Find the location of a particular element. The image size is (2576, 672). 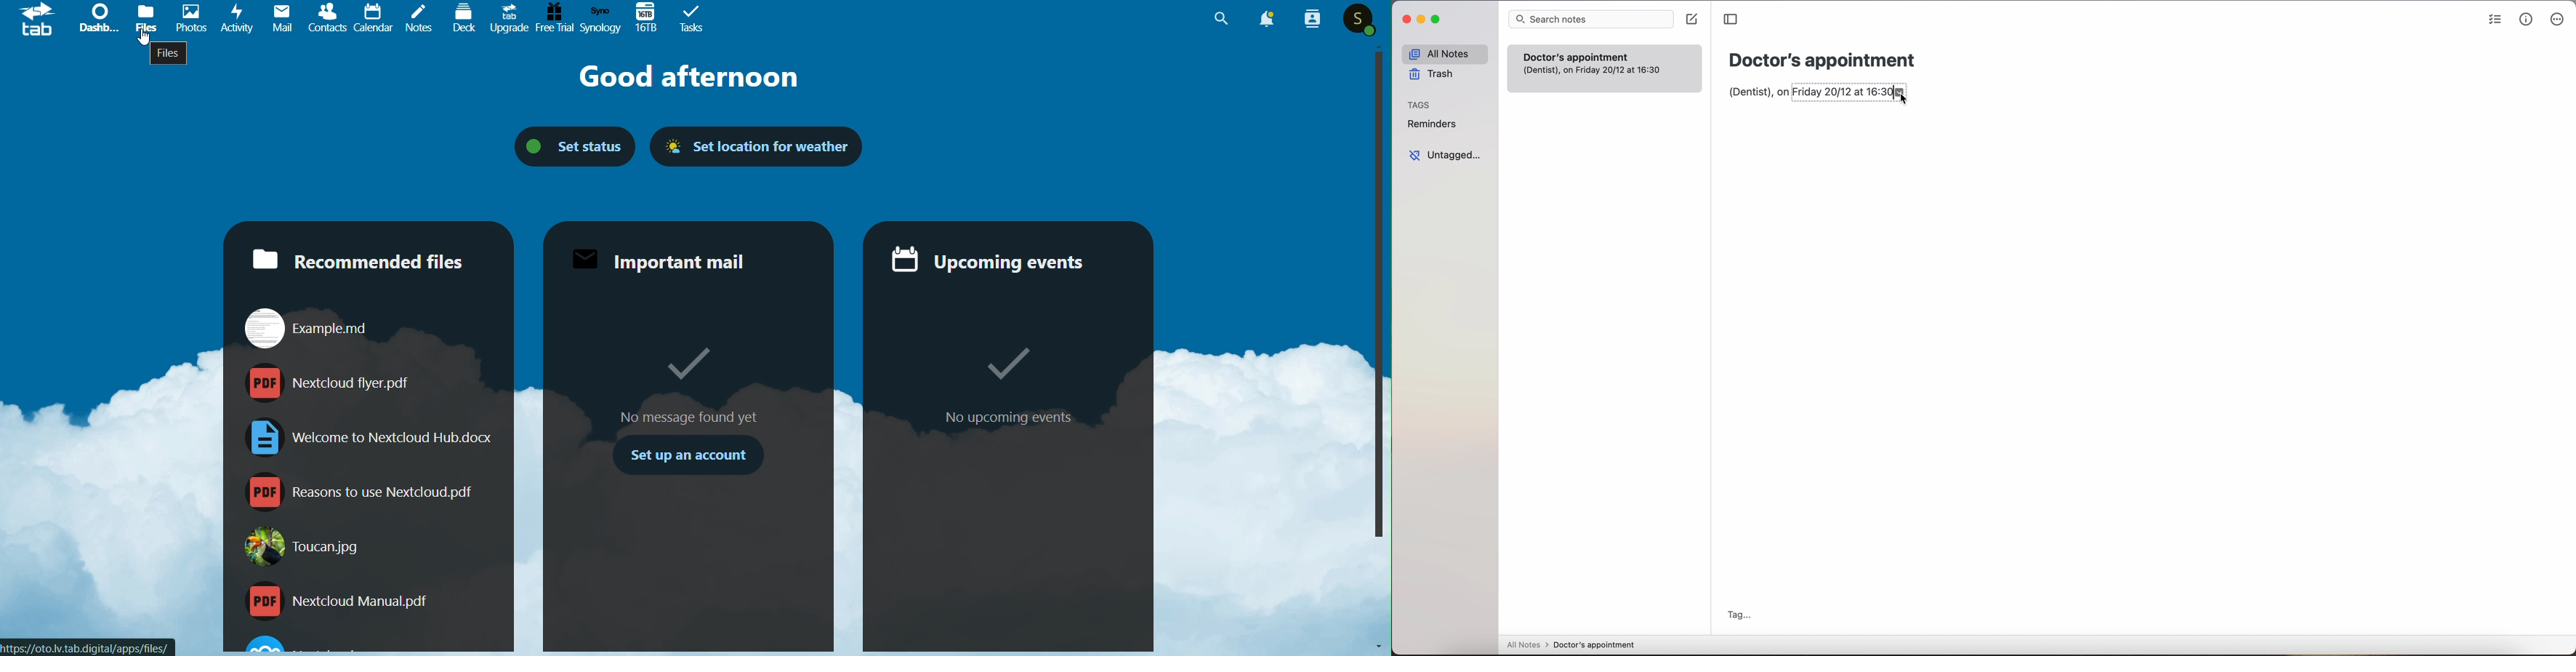

 Friday 20/12 at 16:30 is located at coordinates (1855, 96).